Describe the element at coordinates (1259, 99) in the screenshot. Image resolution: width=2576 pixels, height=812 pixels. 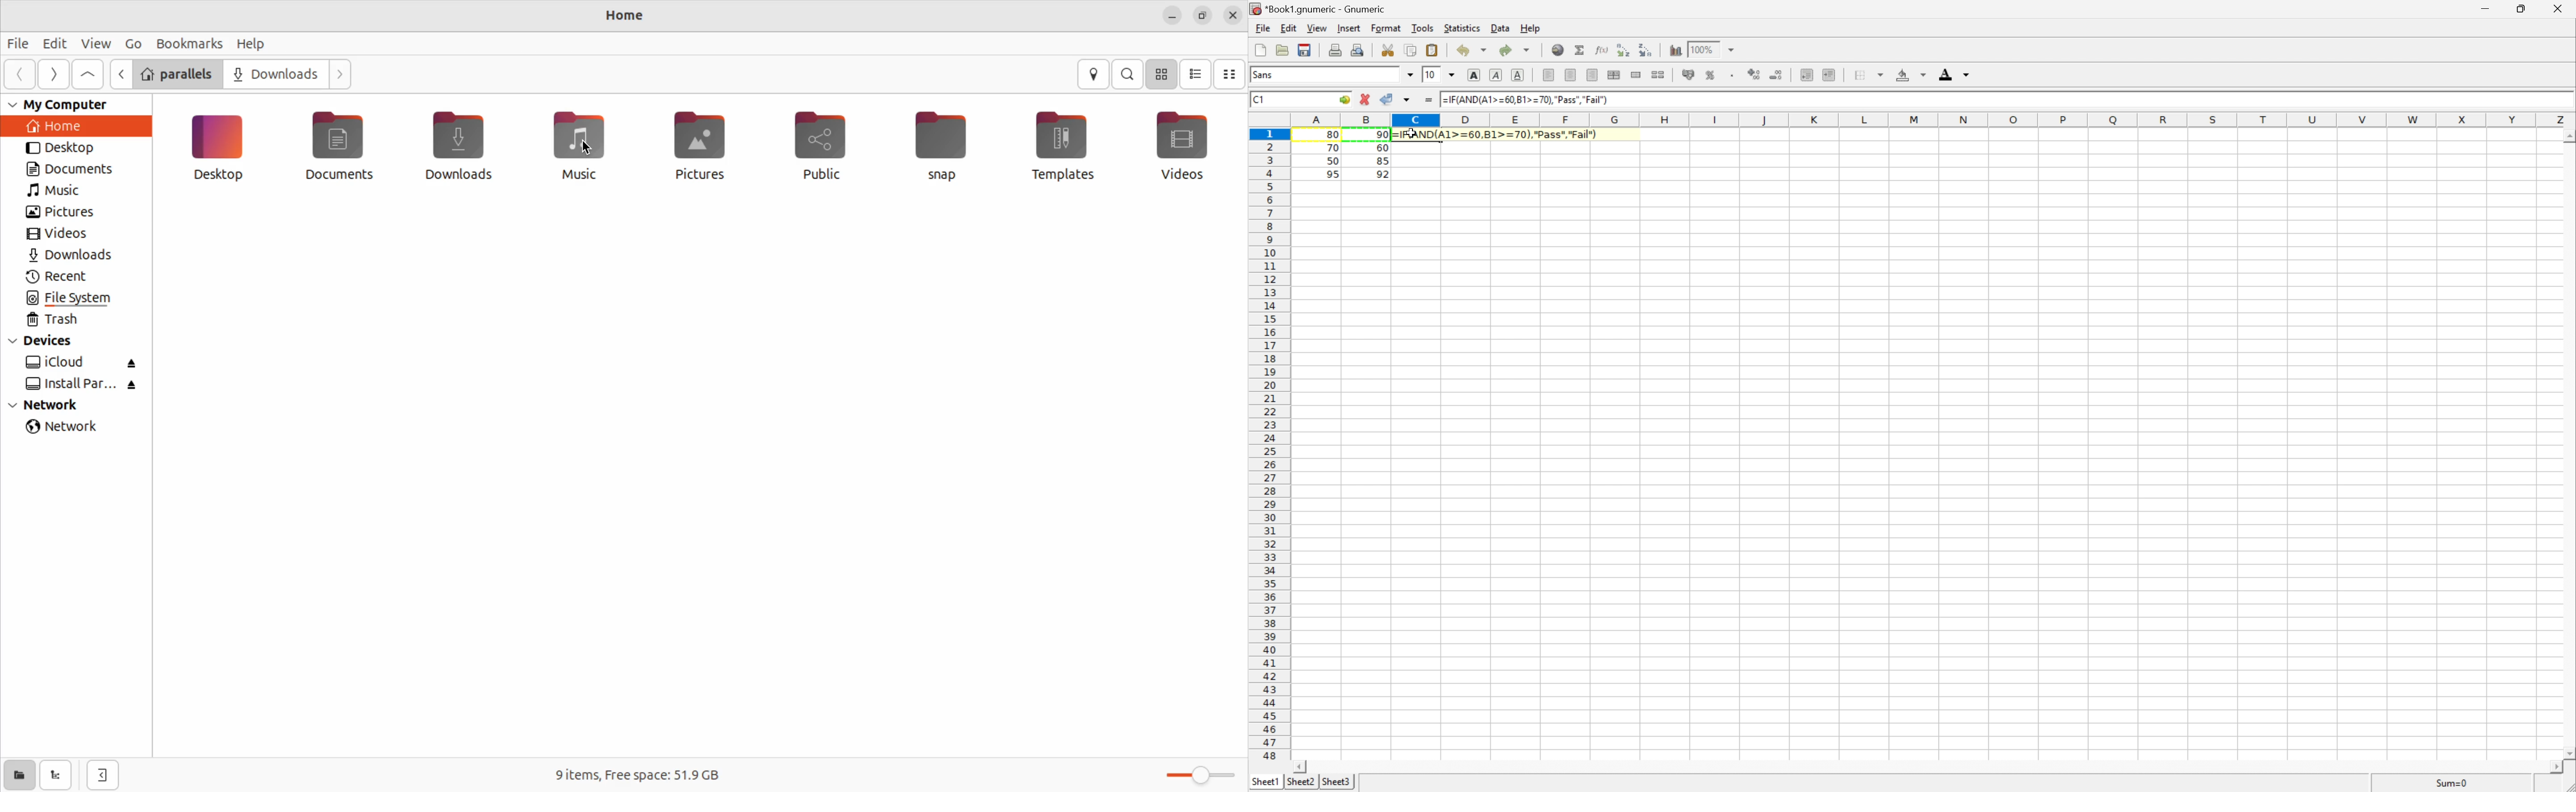
I see `C1` at that location.